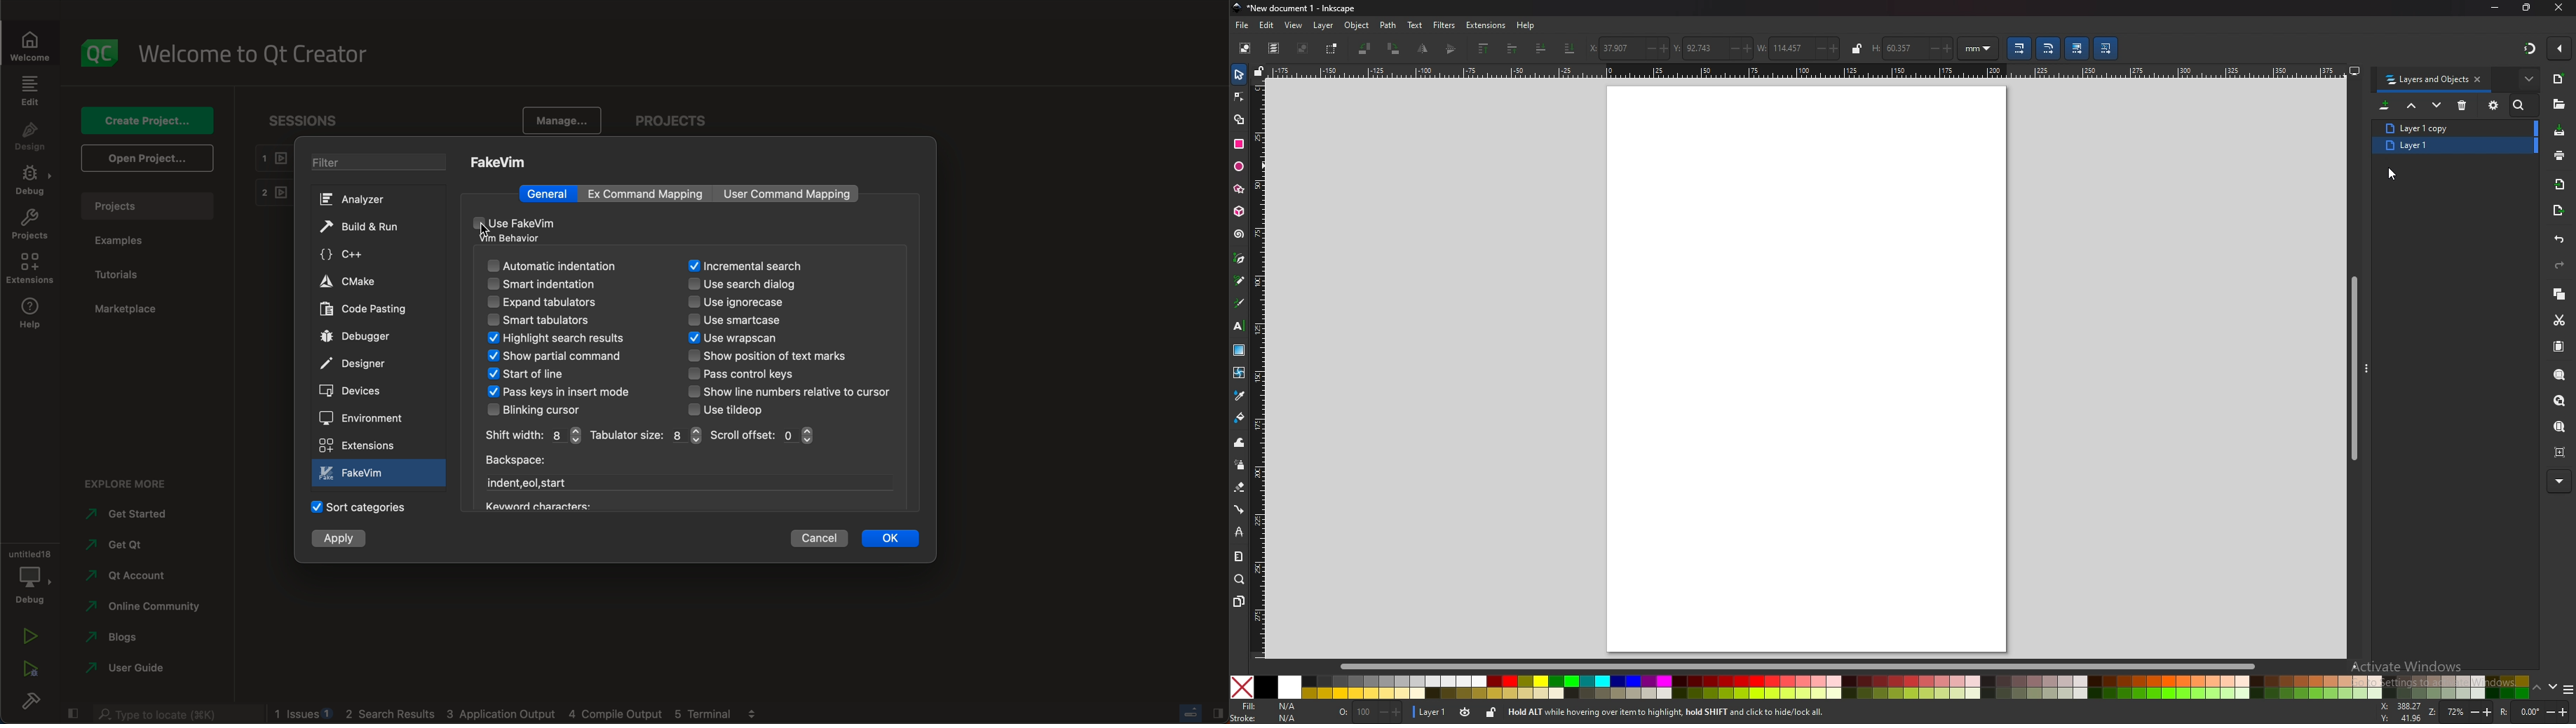  I want to click on resize, so click(2527, 7).